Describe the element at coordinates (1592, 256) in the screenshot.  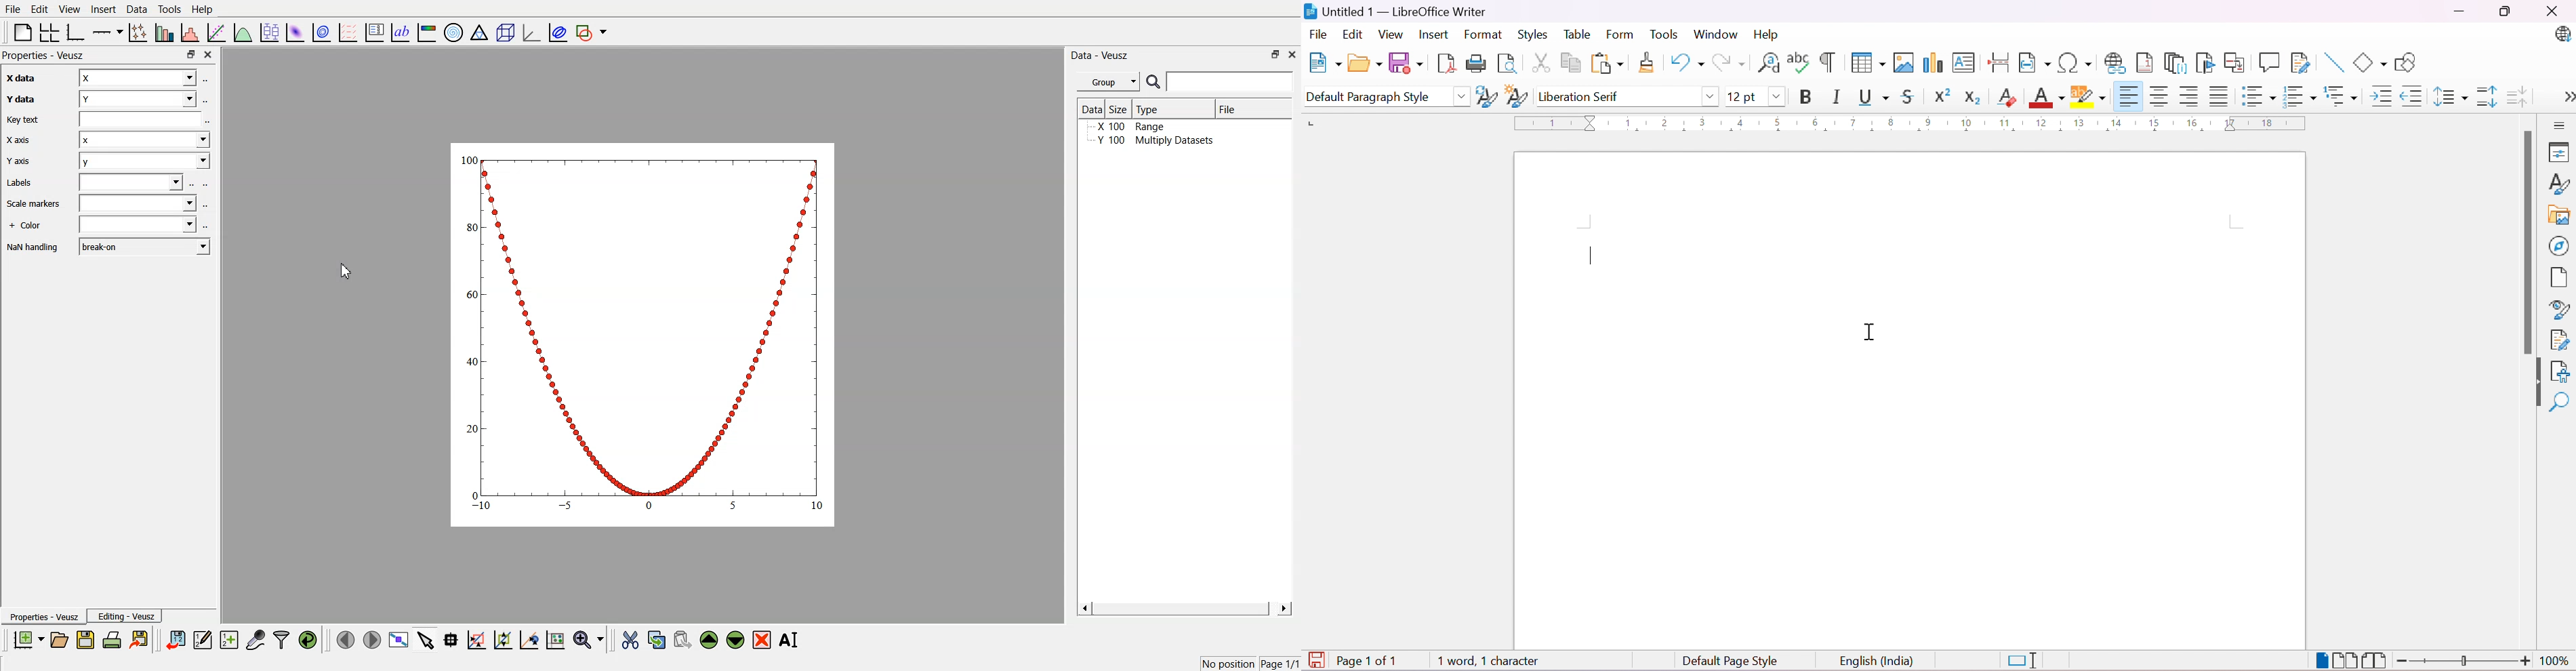
I see `Typing Cursor` at that location.